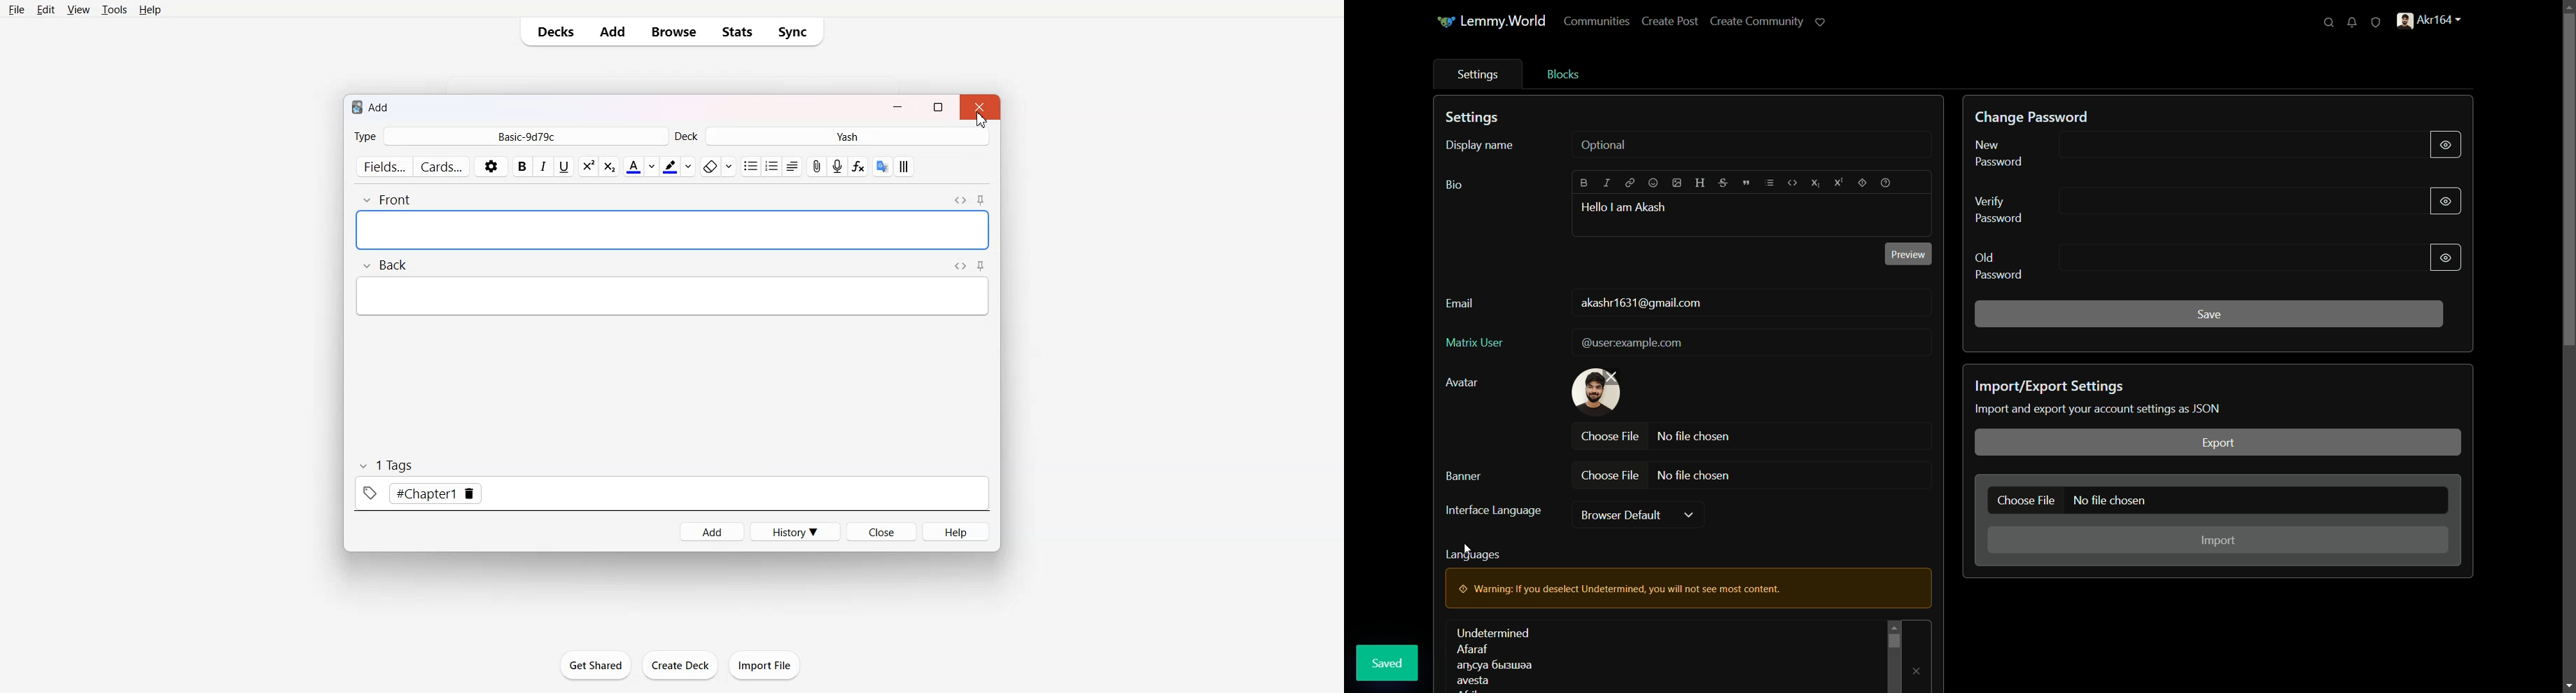 Image resolution: width=2576 pixels, height=700 pixels. Describe the element at coordinates (903, 167) in the screenshot. I see `Apply Custom style ` at that location.